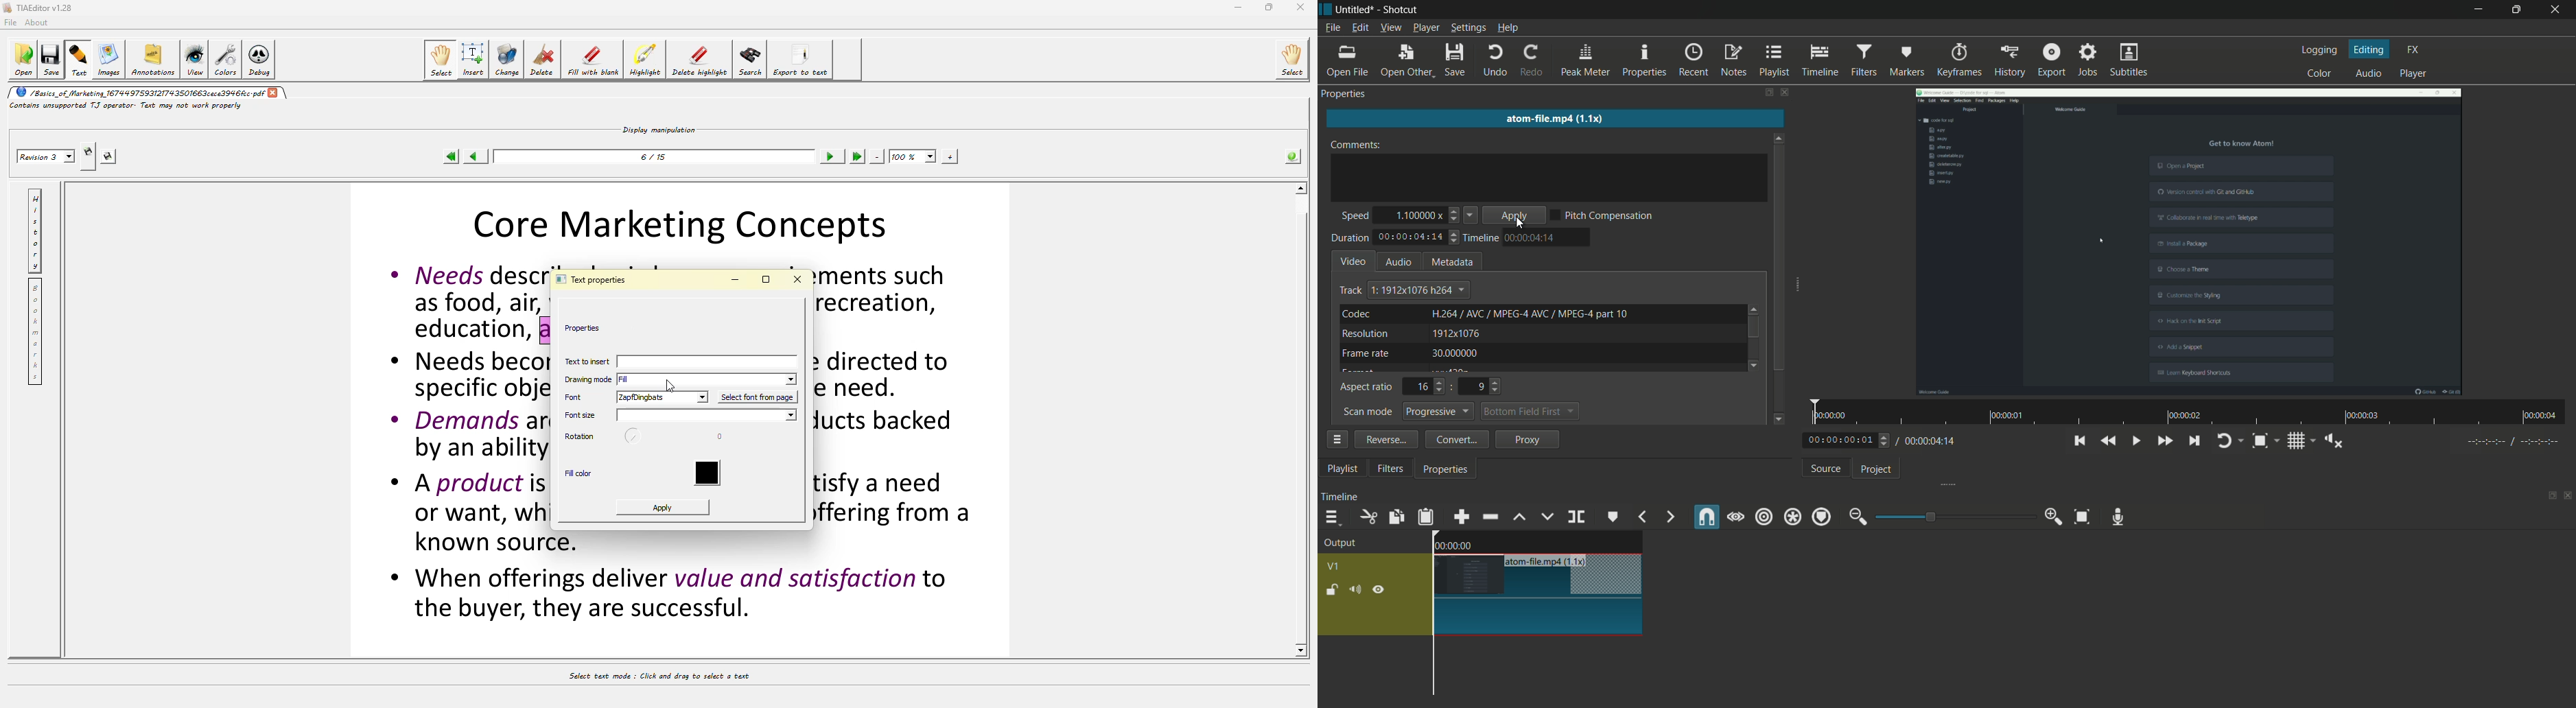  I want to click on time, so click(2194, 412).